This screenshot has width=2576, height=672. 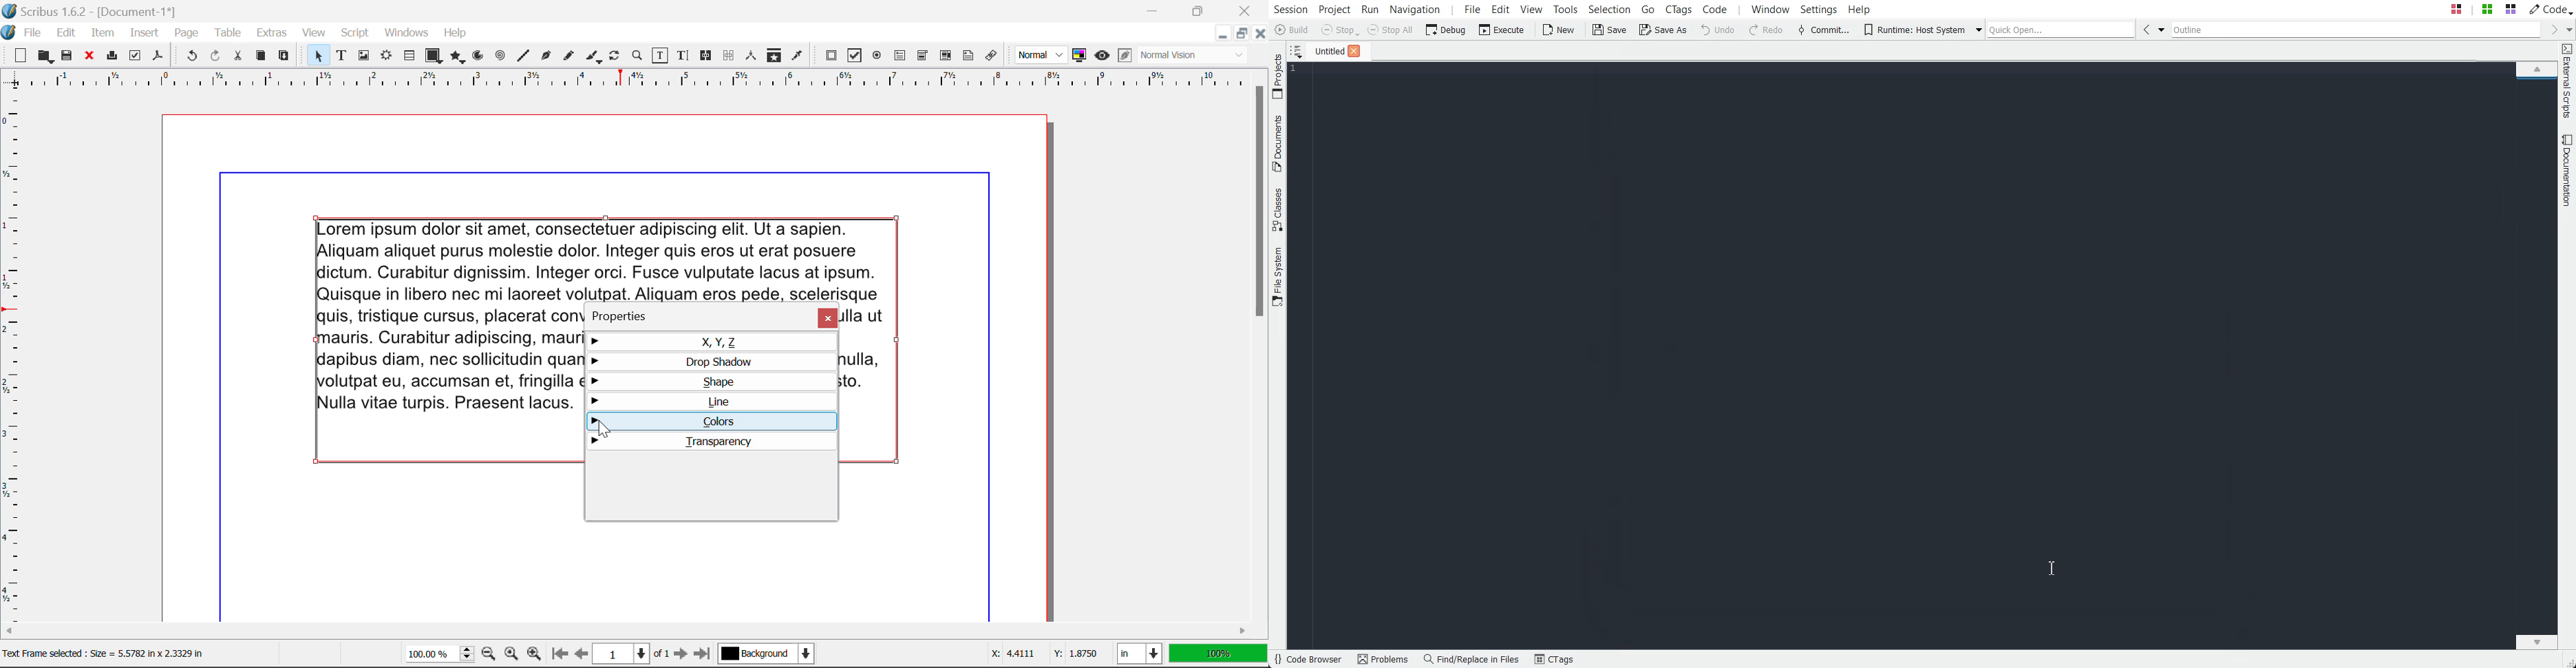 I want to click on Edit in Preview Mode, so click(x=1126, y=56).